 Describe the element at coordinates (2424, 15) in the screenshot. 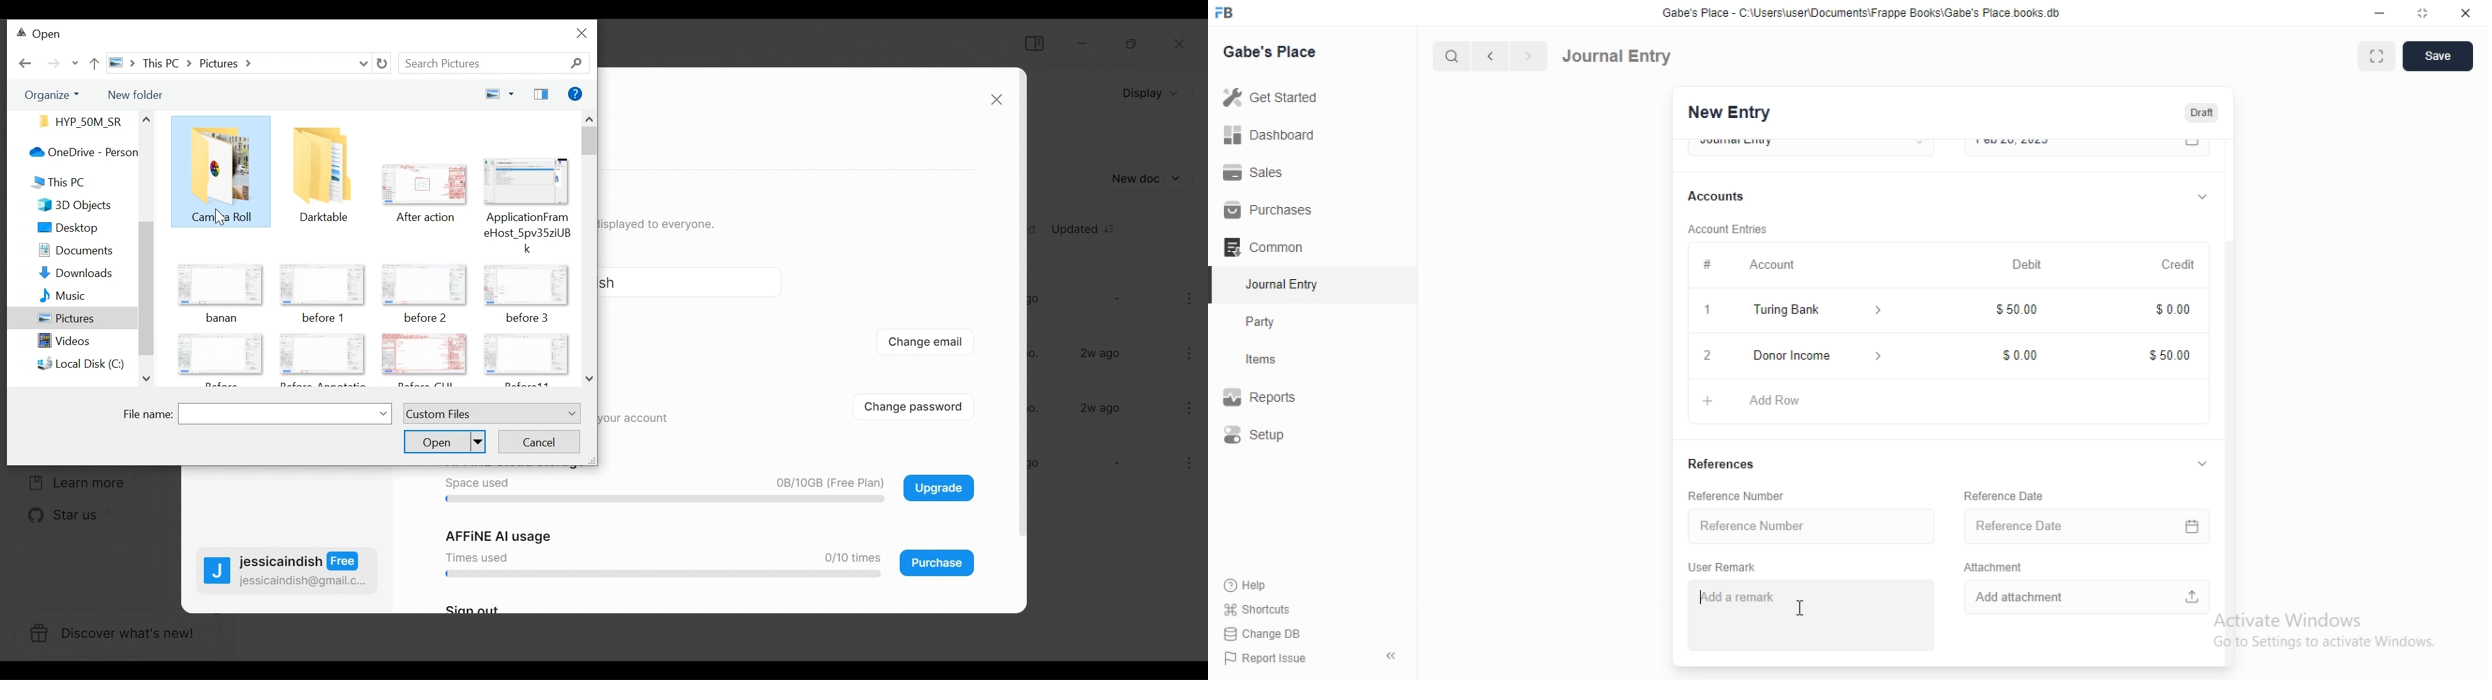

I see `restore down` at that location.